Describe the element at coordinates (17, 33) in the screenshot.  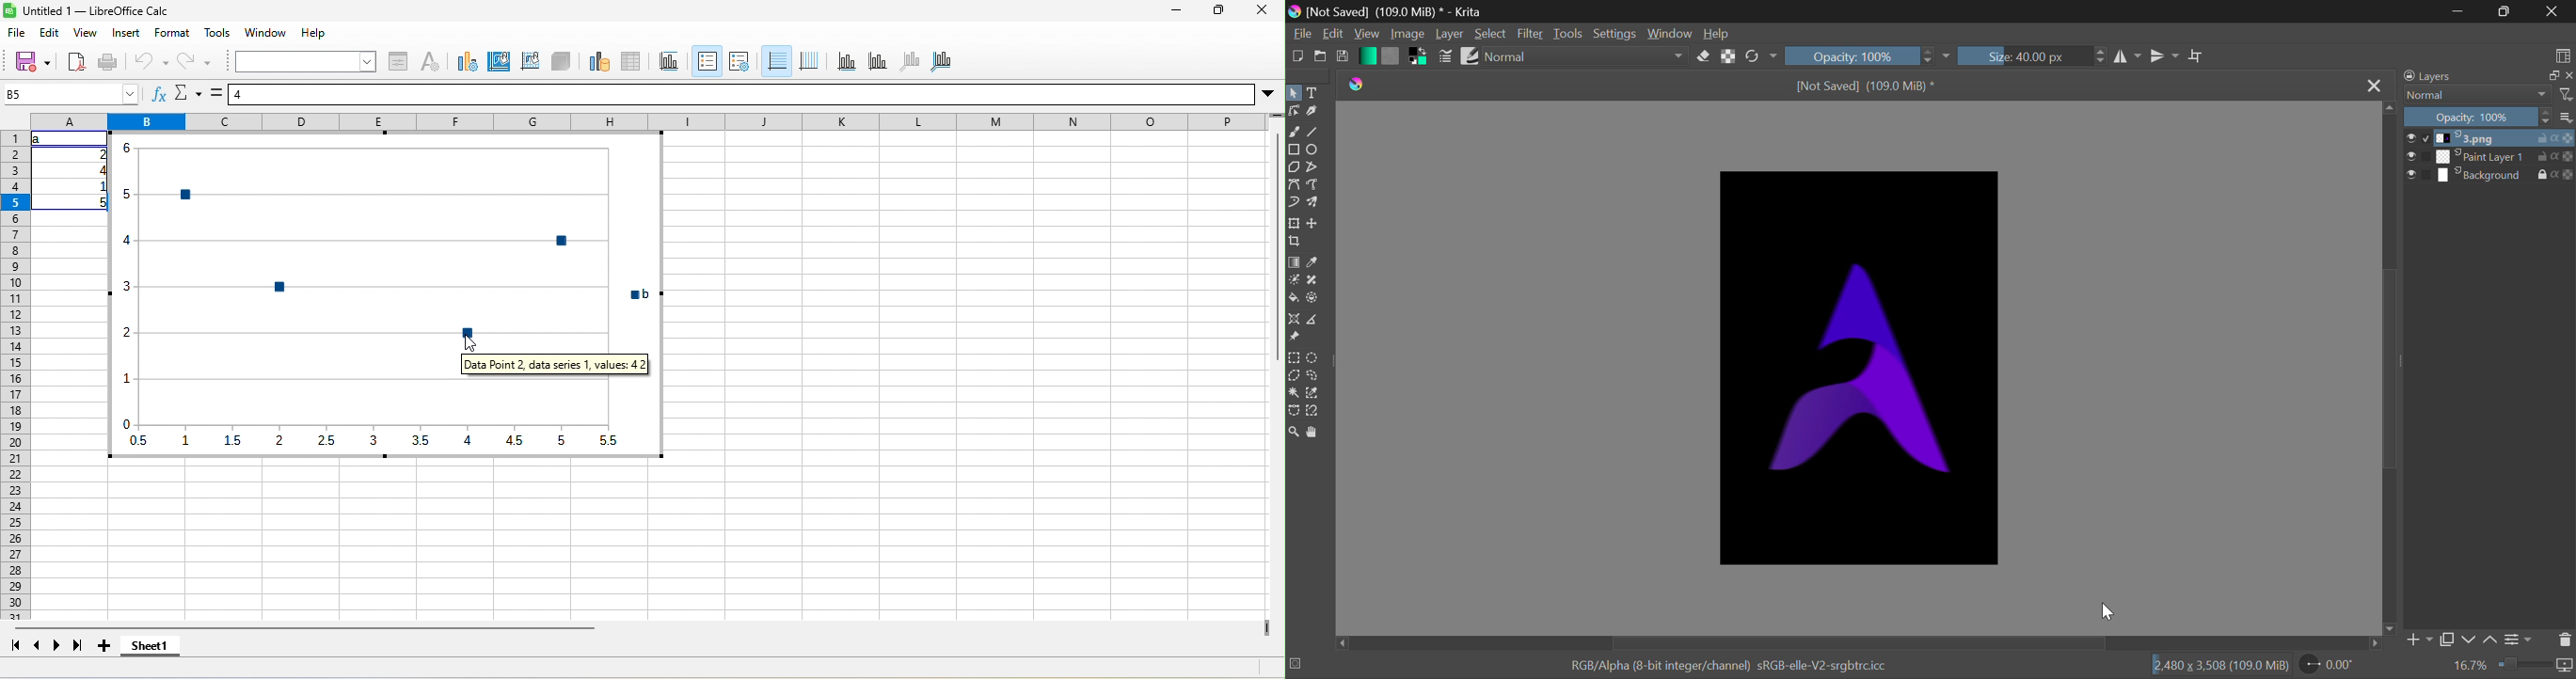
I see `file` at that location.